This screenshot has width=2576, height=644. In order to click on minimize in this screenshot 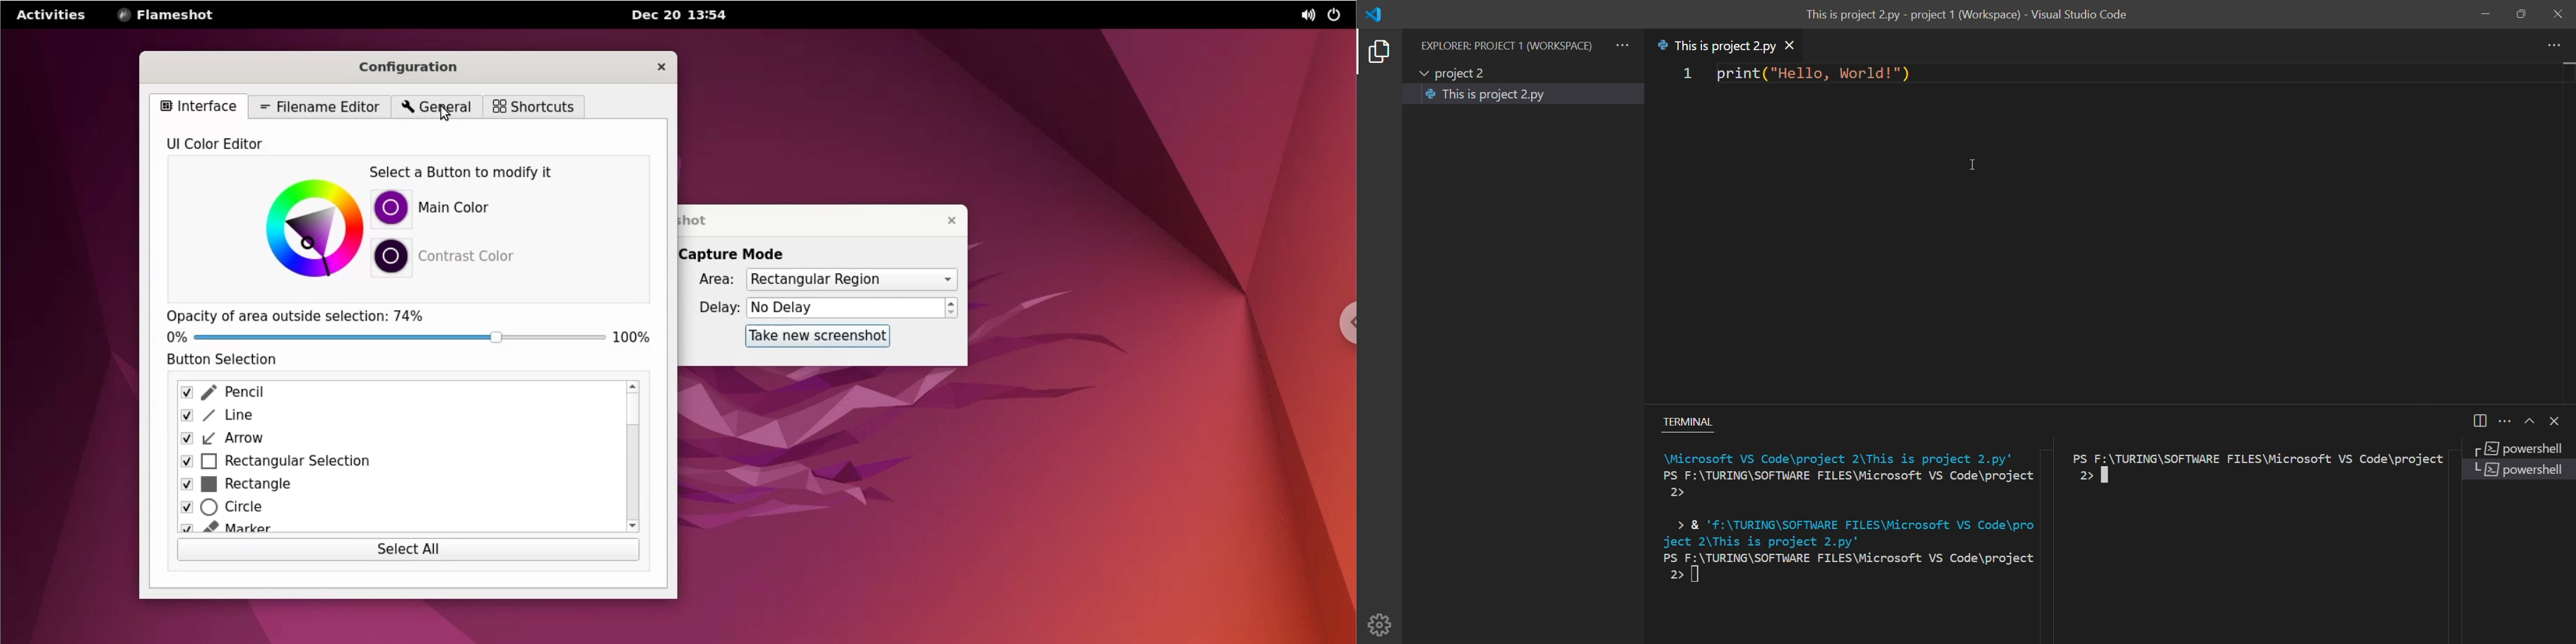, I will do `click(2484, 14)`.